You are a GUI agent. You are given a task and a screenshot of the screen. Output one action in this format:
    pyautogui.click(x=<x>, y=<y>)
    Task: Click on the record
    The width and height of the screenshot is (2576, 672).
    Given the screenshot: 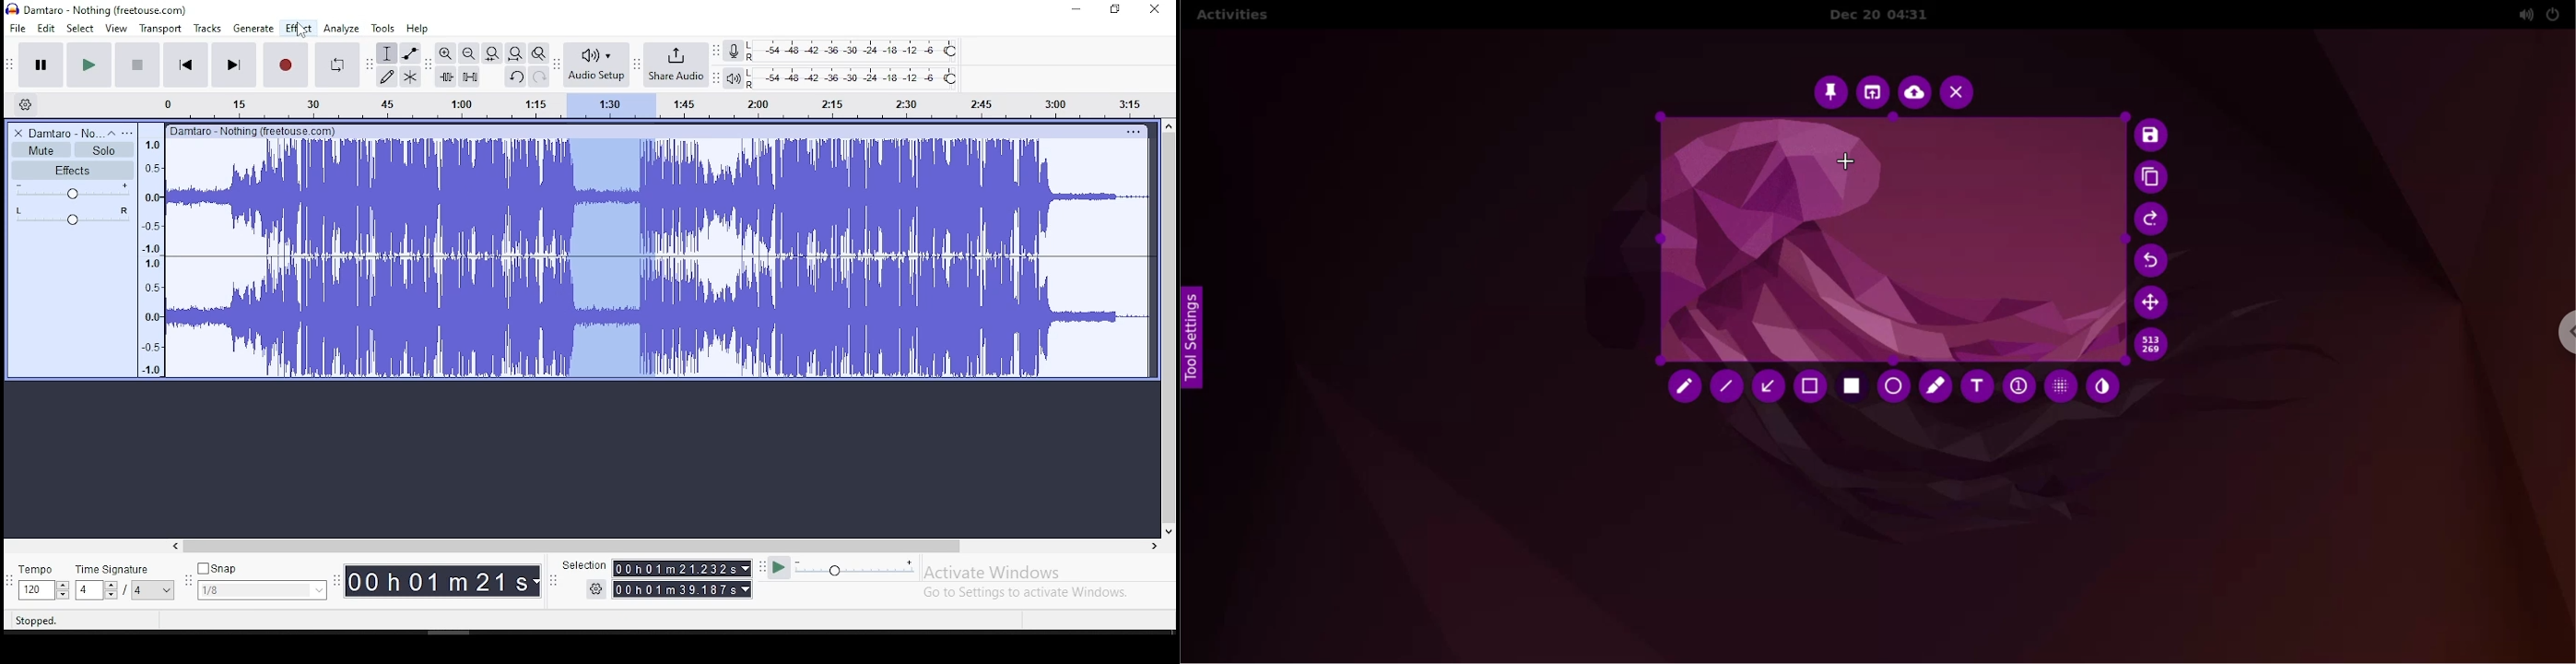 What is the action you would take?
    pyautogui.click(x=284, y=65)
    